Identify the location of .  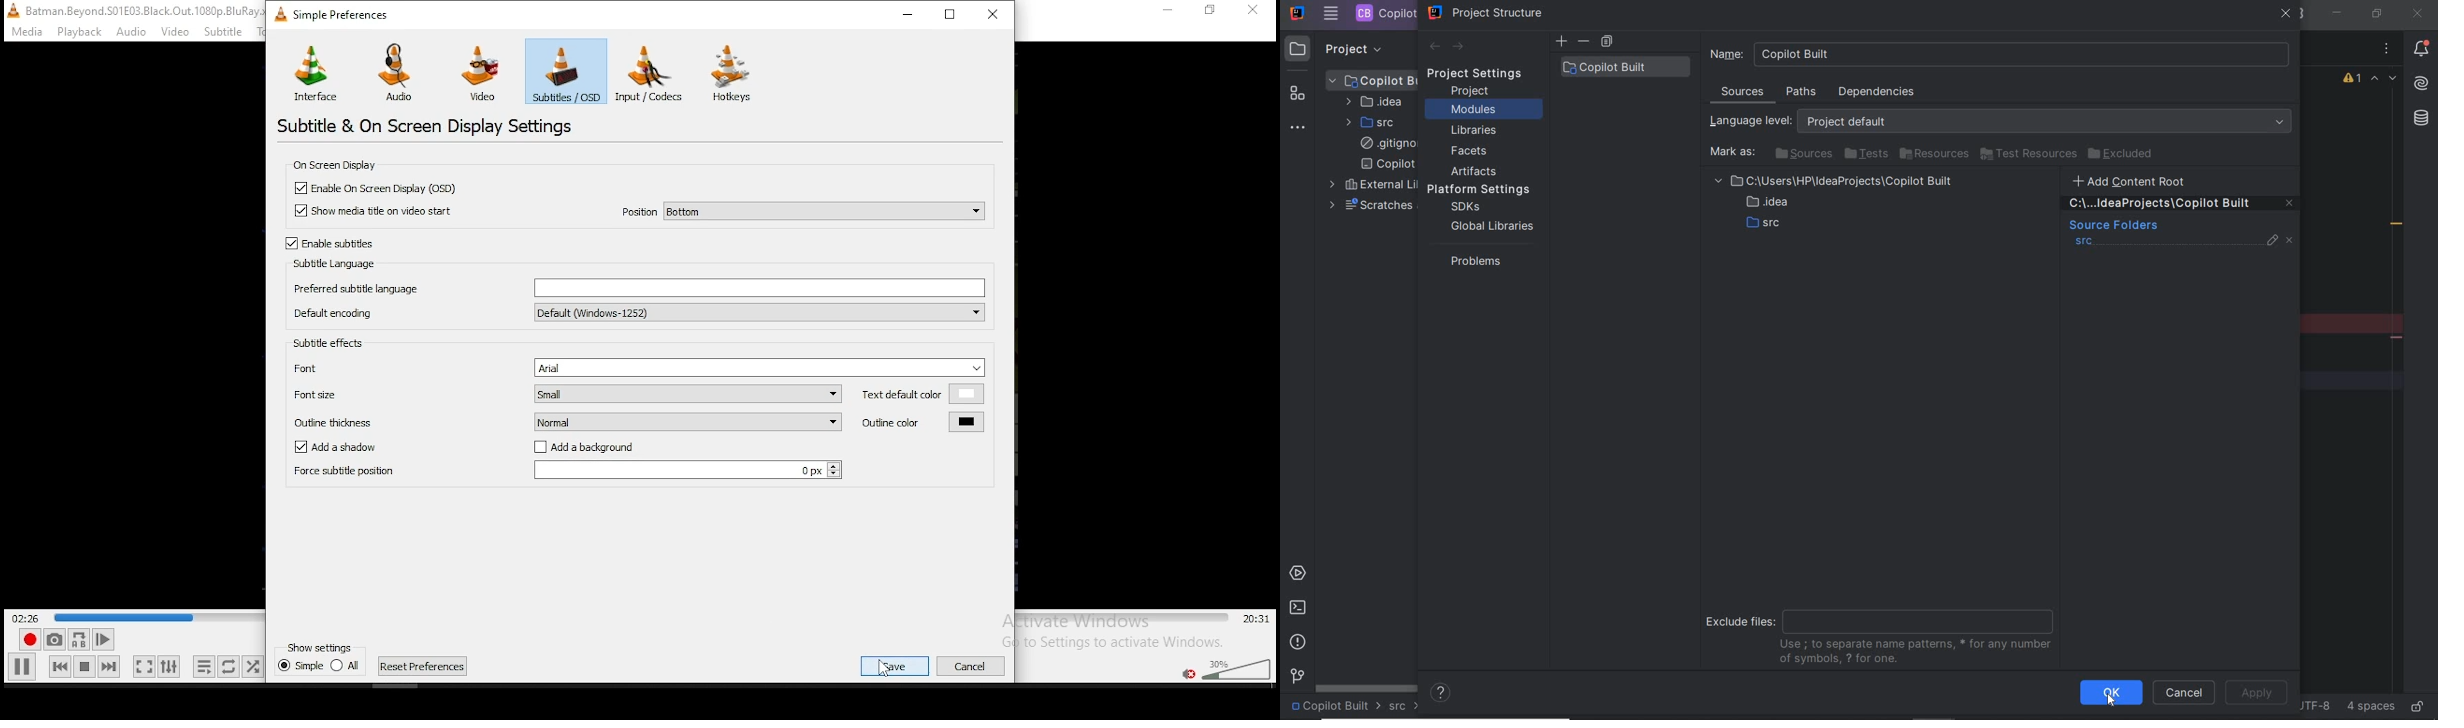
(130, 10).